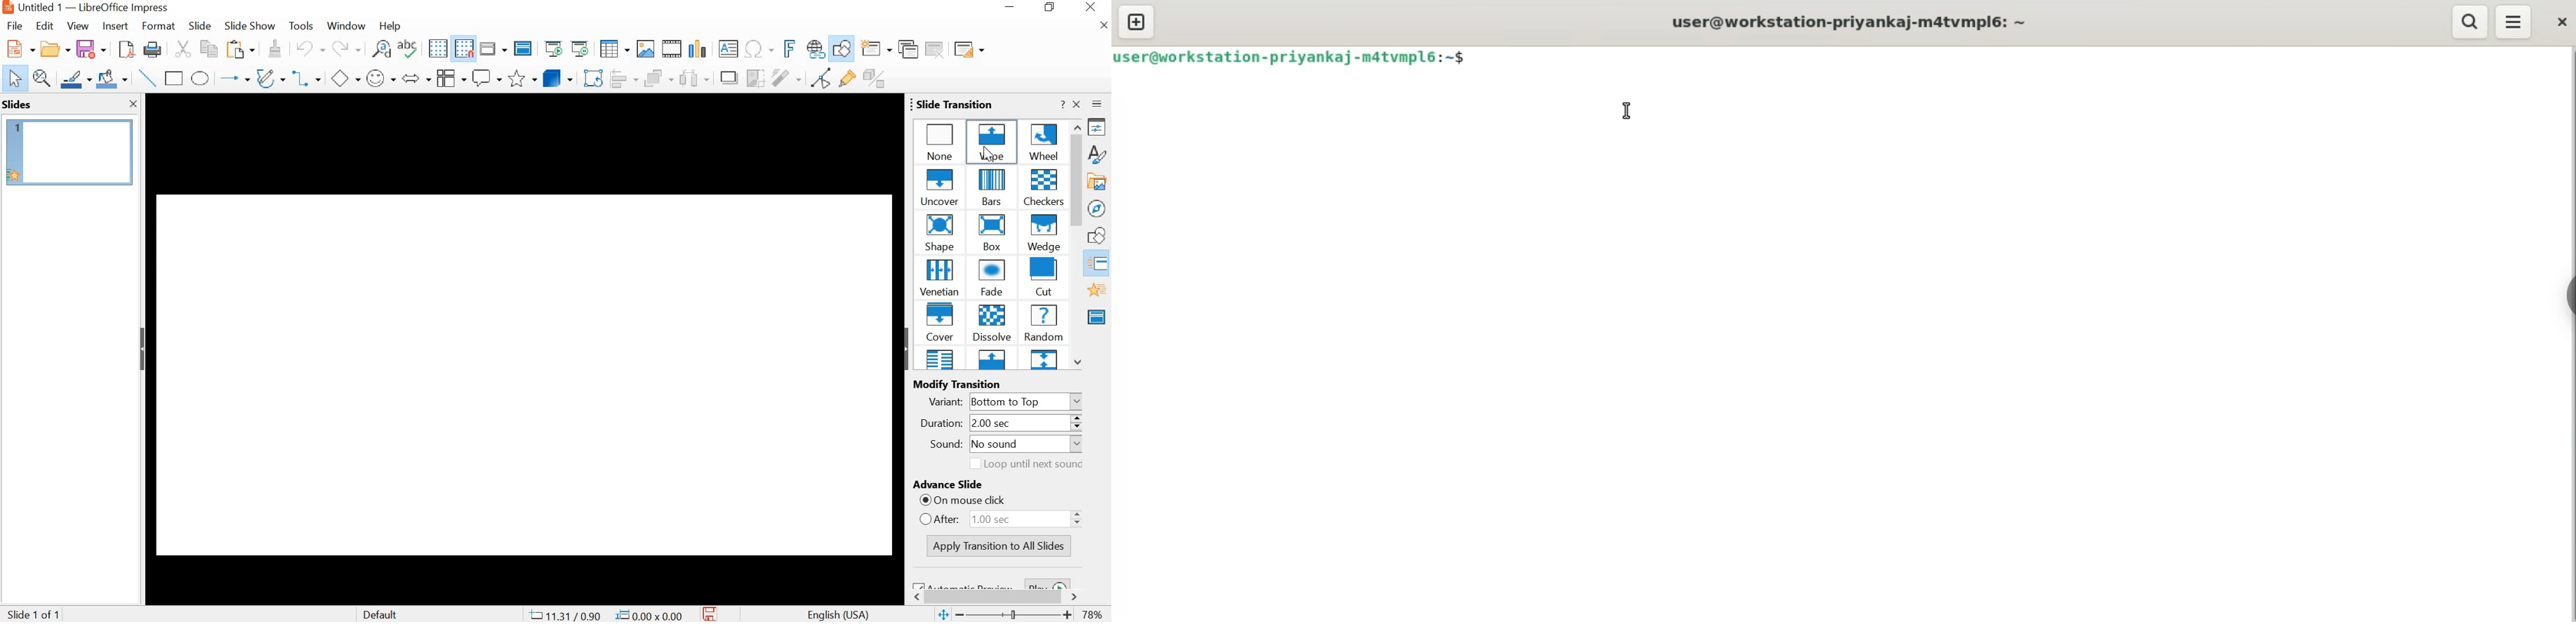 This screenshot has width=2576, height=644. Describe the element at coordinates (941, 322) in the screenshot. I see `COVER` at that location.